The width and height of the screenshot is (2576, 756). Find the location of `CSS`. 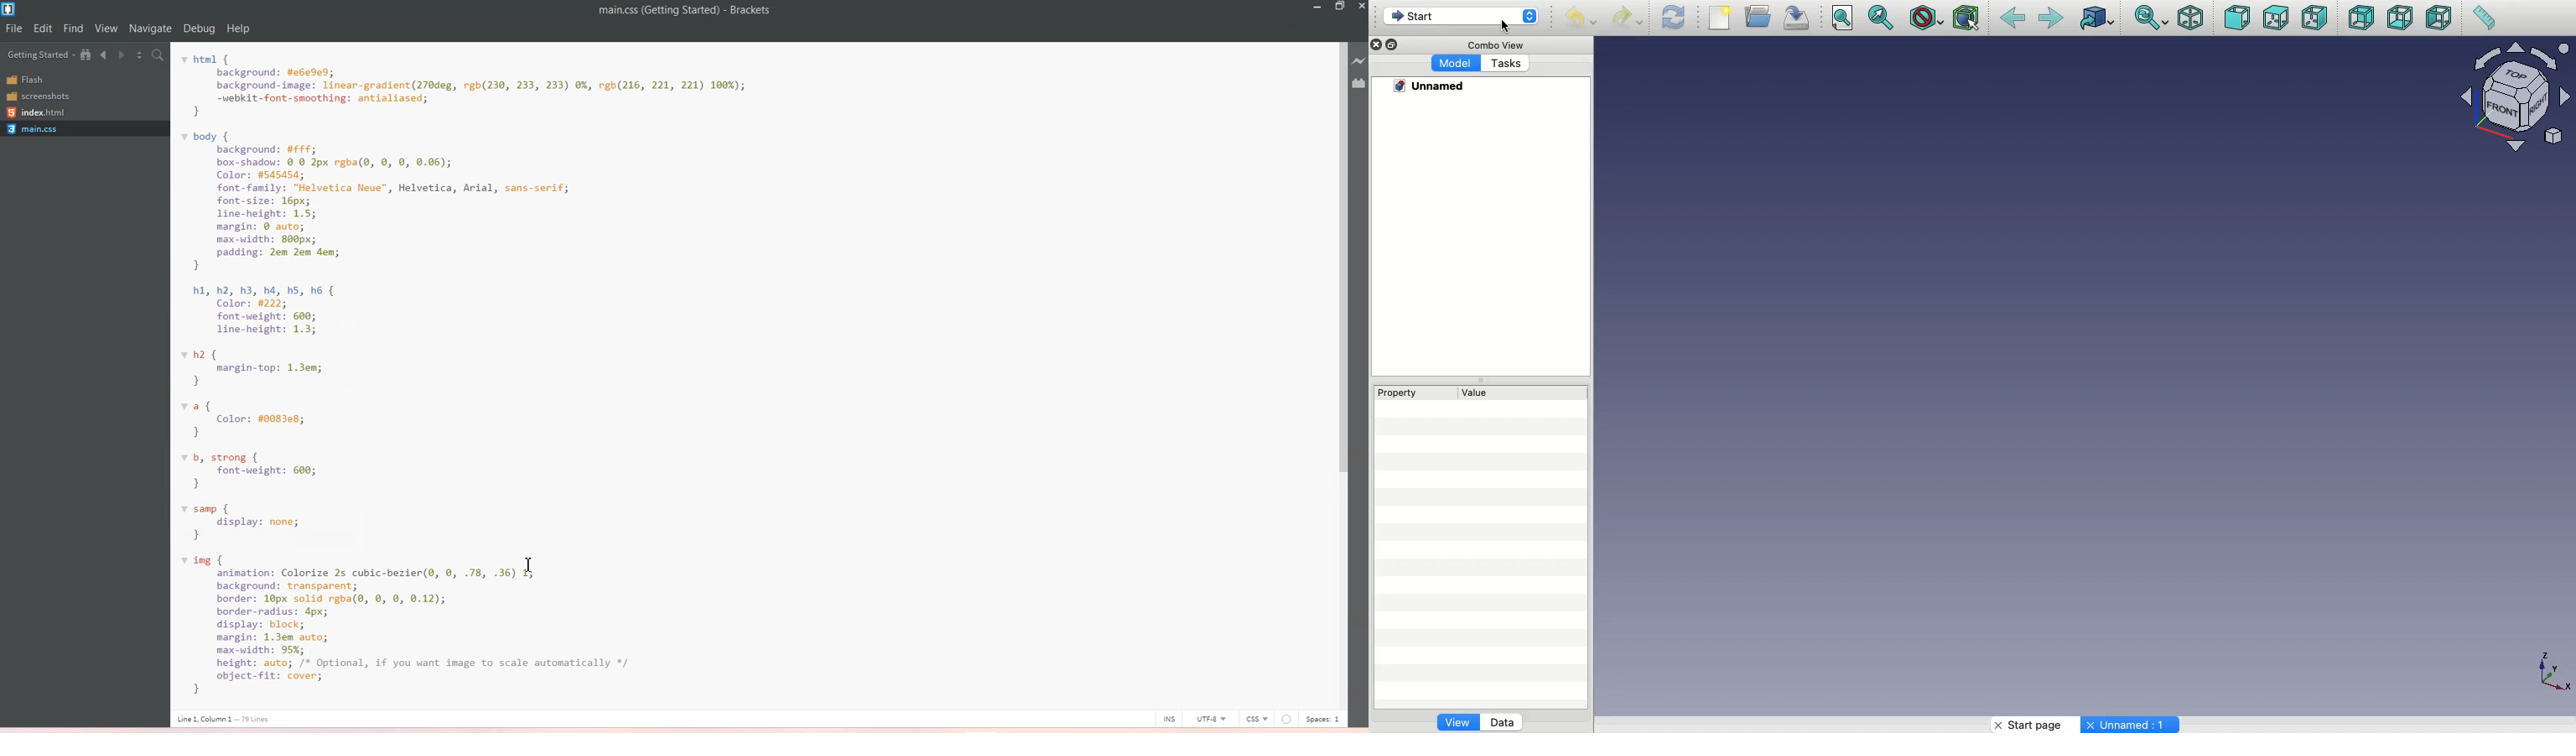

CSS is located at coordinates (1258, 719).